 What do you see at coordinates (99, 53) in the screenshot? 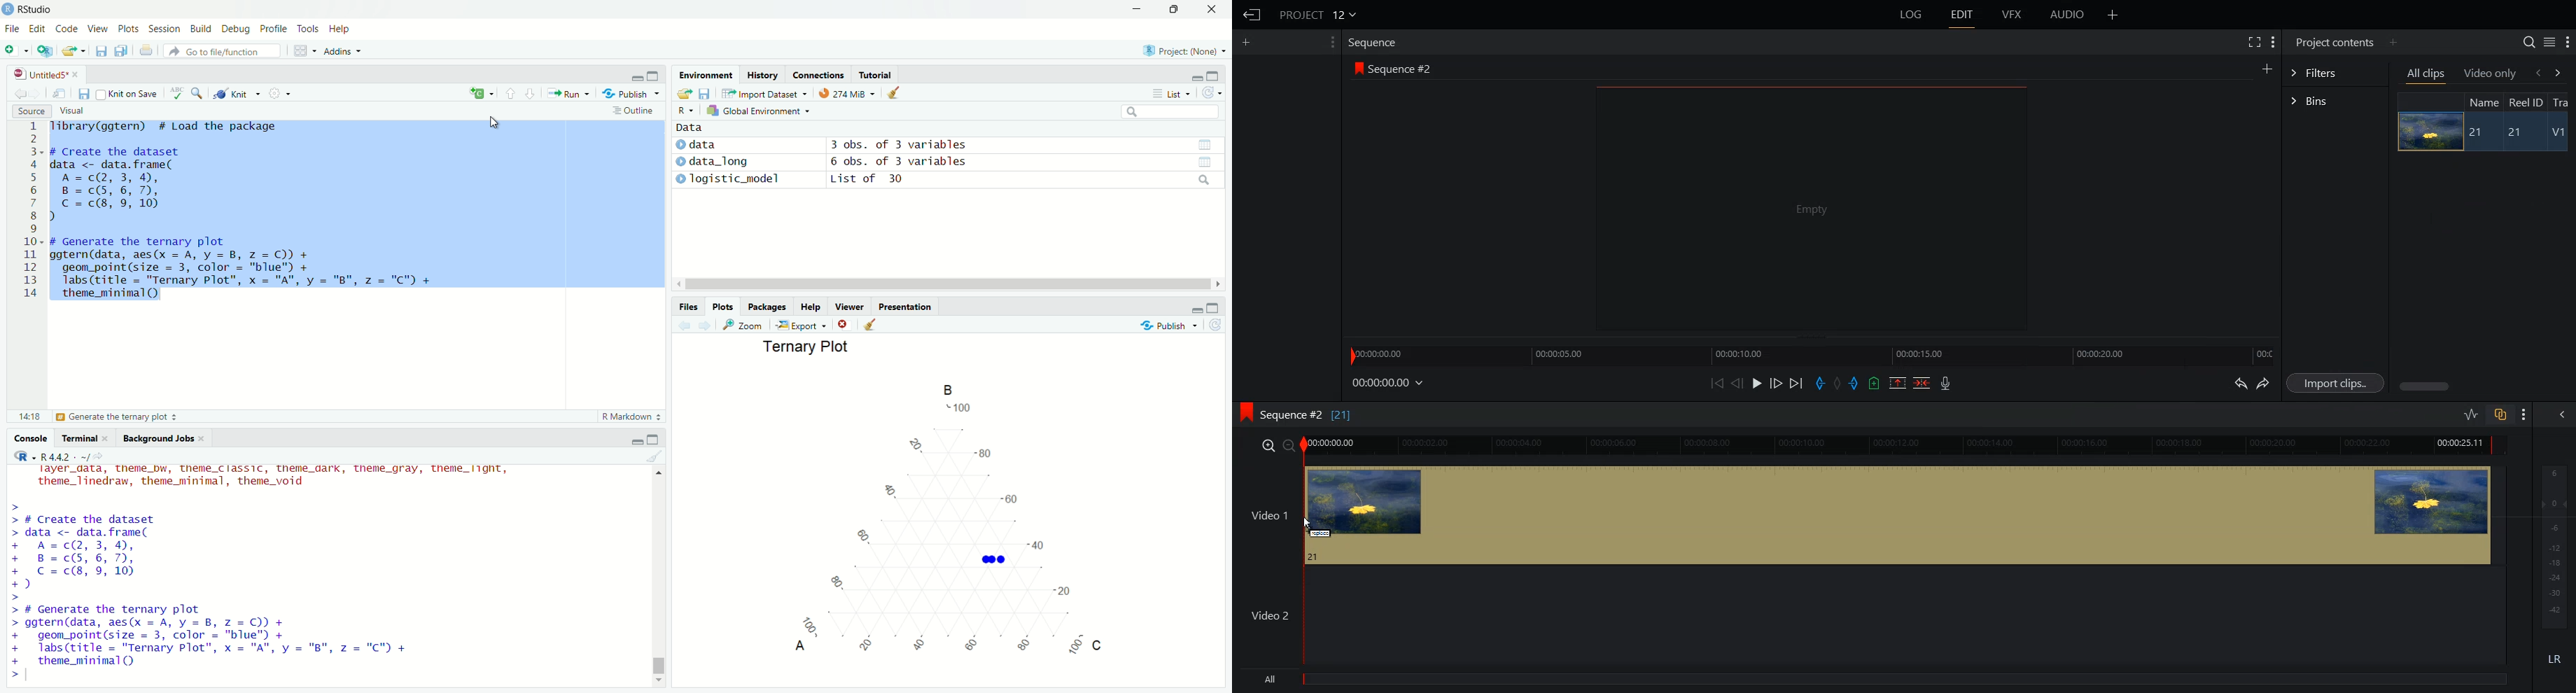
I see `save` at bounding box center [99, 53].